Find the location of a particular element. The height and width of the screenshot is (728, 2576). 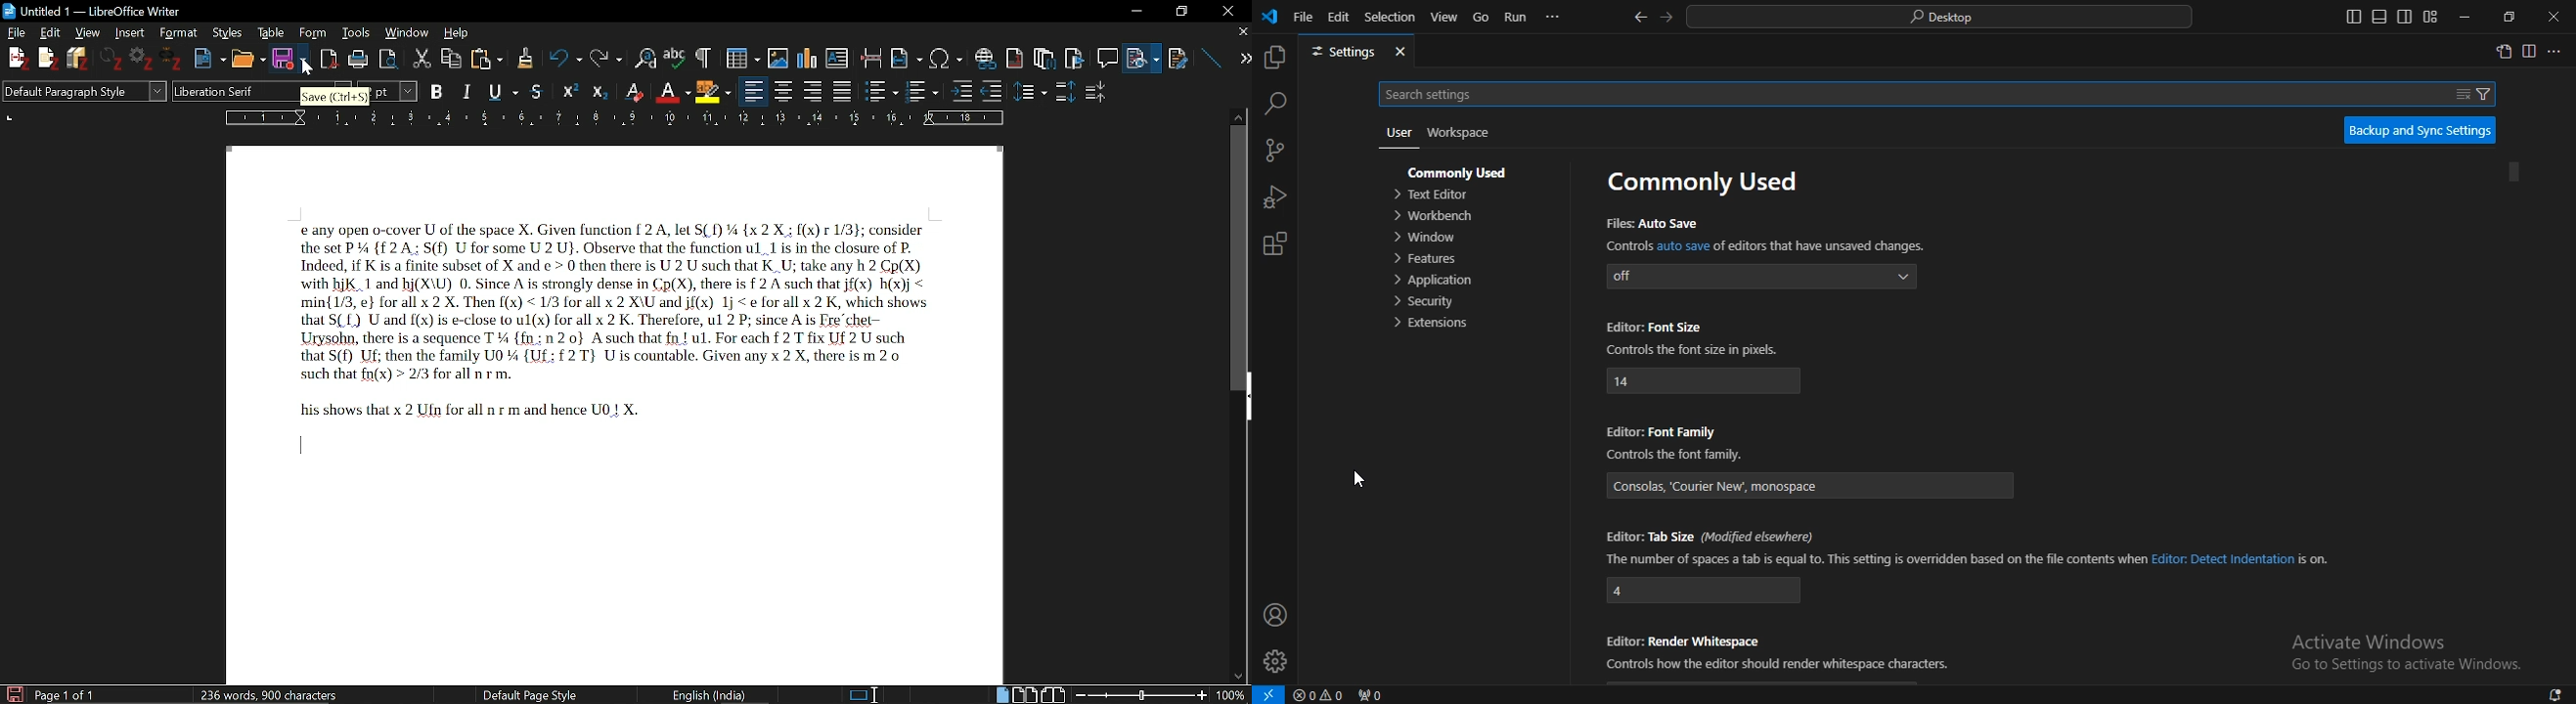

Default Paragraph Style is located at coordinates (82, 93).